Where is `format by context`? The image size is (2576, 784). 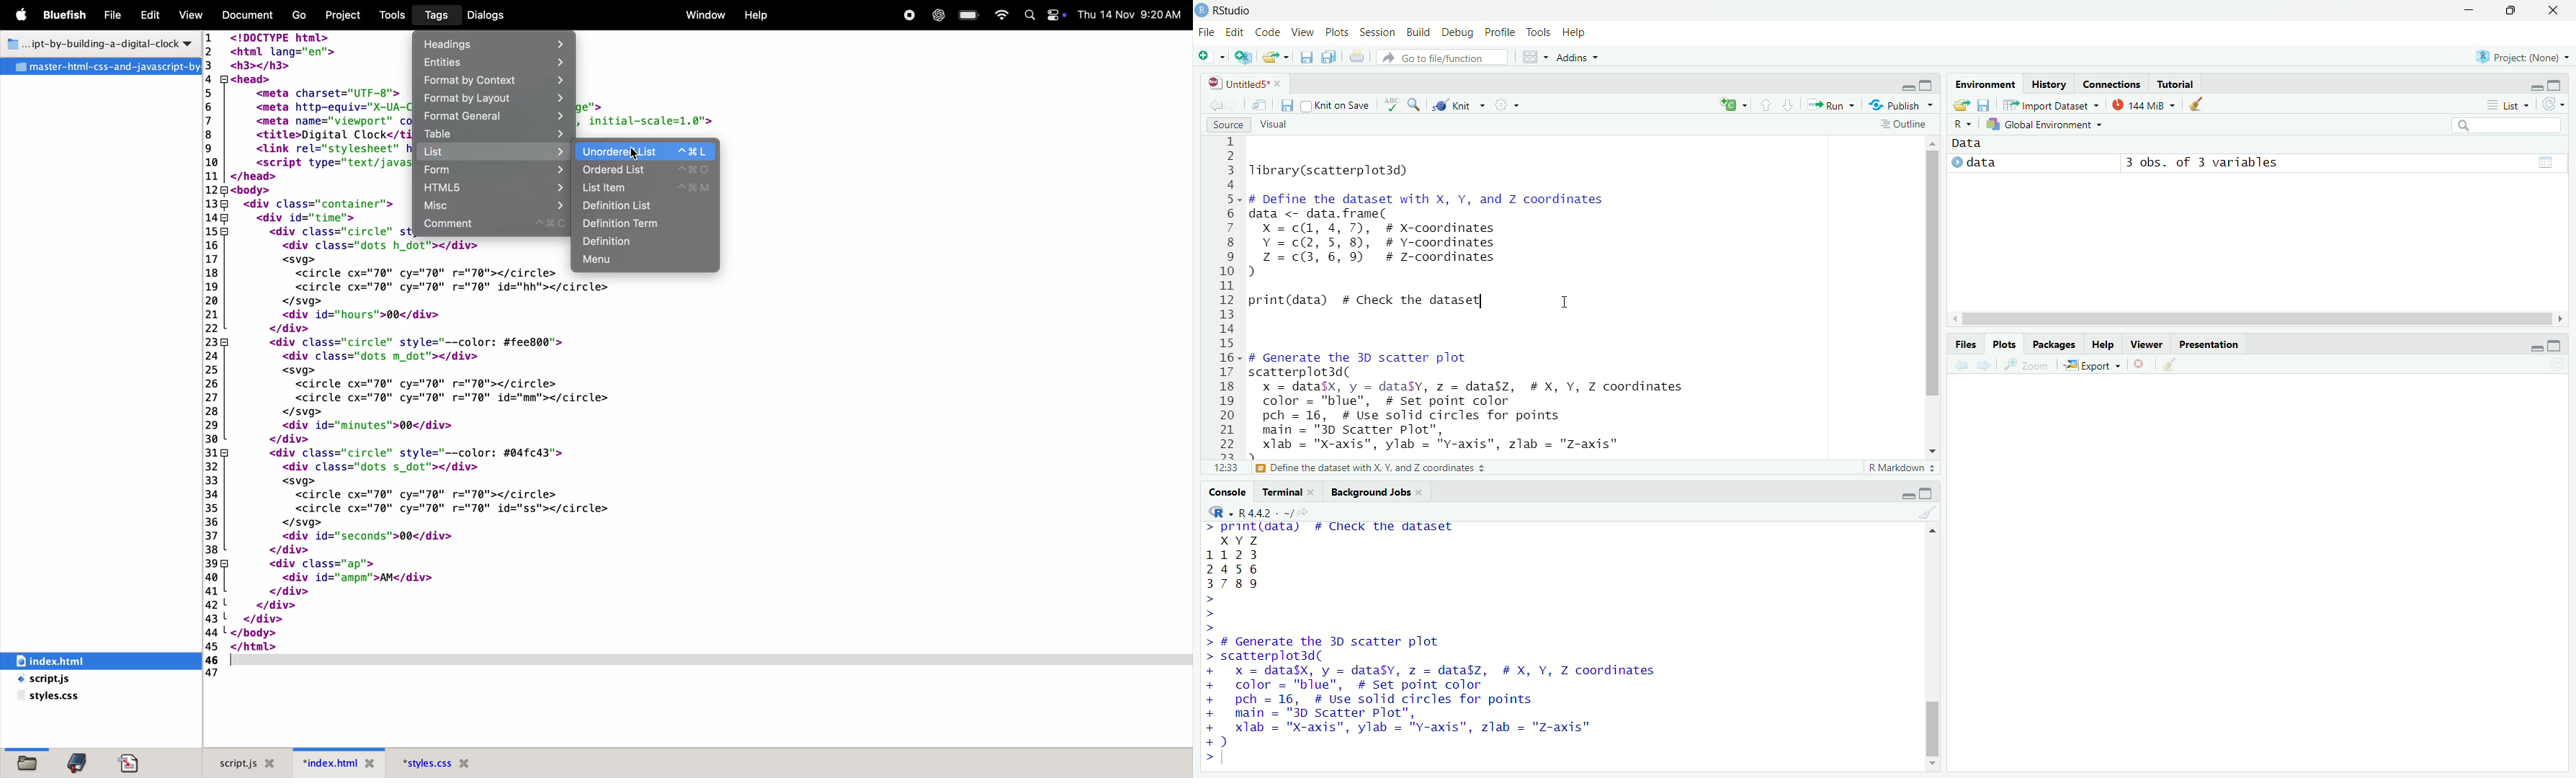
format by context is located at coordinates (492, 82).